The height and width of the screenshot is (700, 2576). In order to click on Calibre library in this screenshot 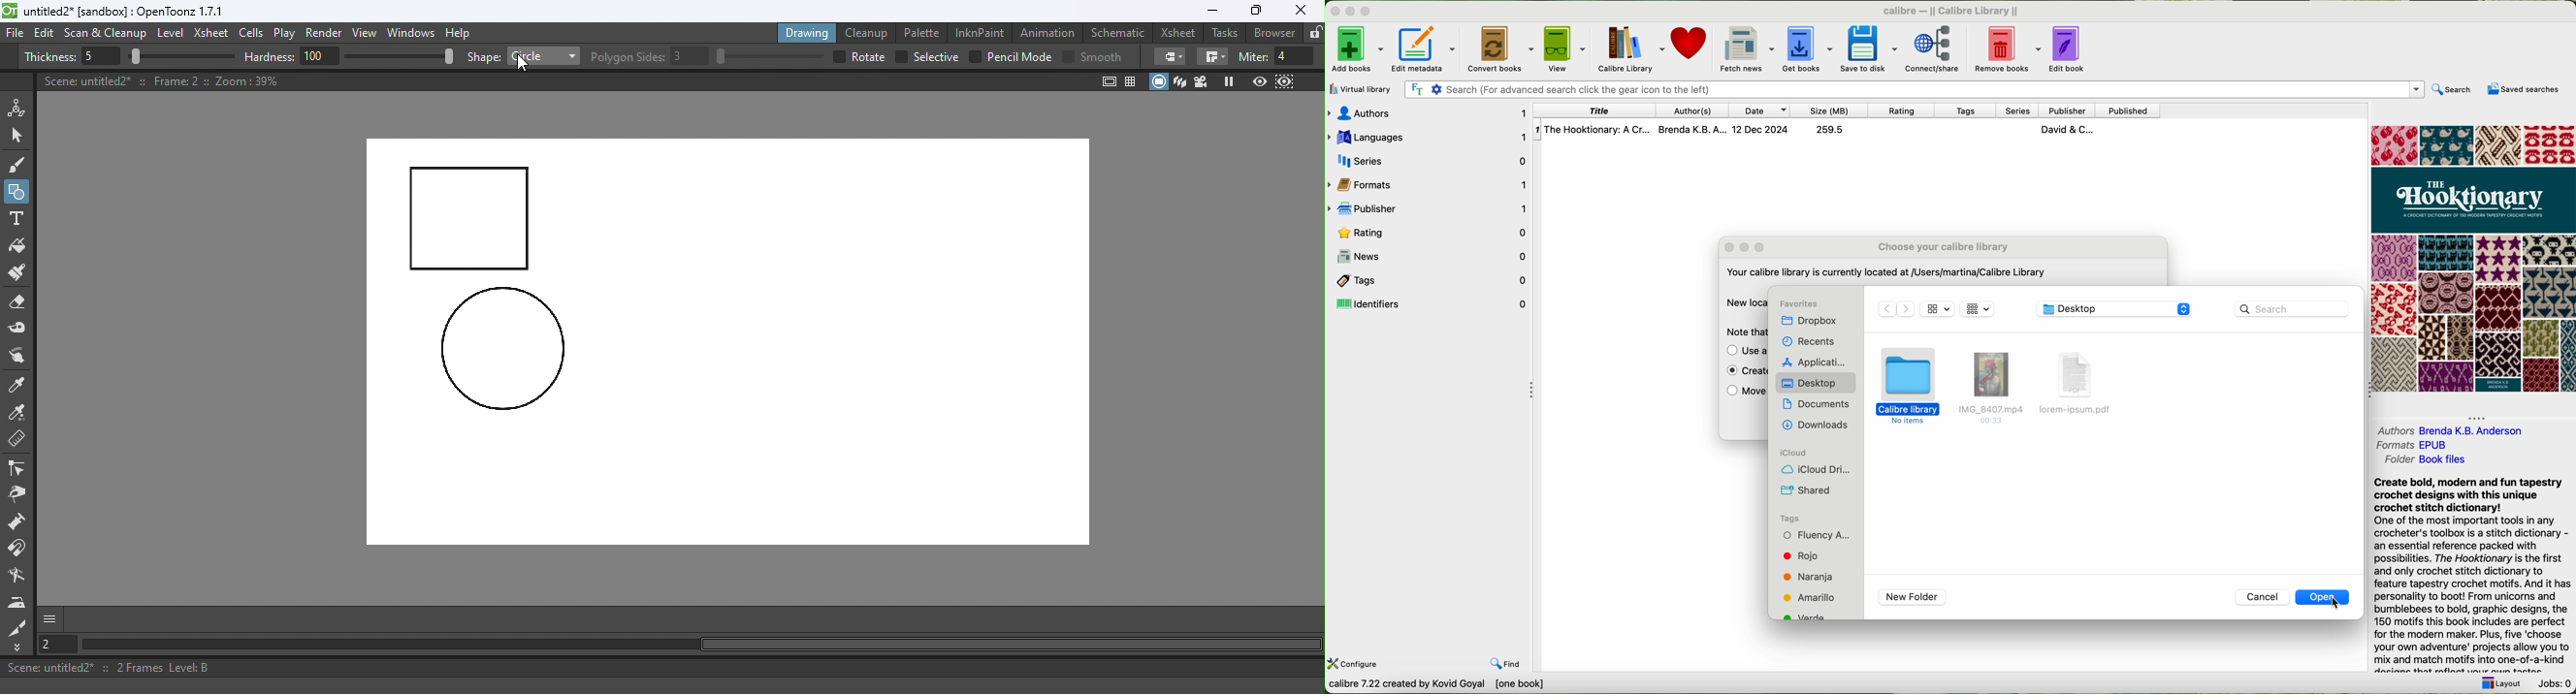, I will do `click(1629, 49)`.